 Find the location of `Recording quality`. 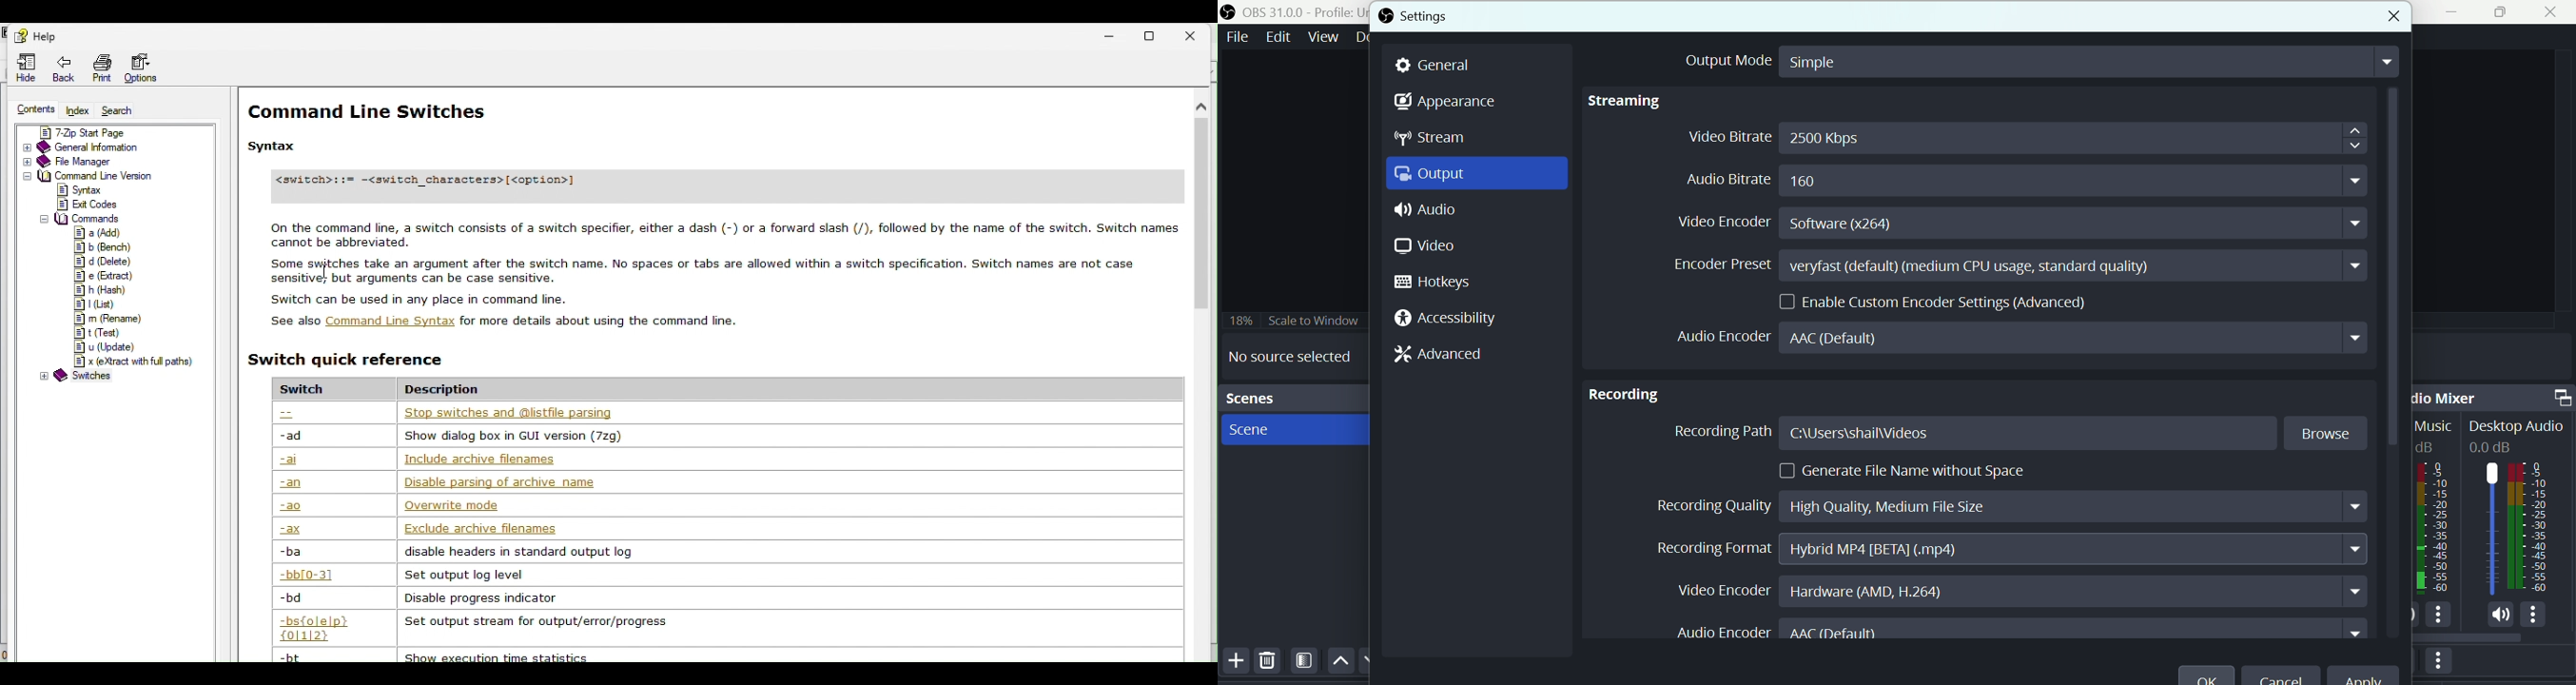

Recording quality is located at coordinates (2006, 504).